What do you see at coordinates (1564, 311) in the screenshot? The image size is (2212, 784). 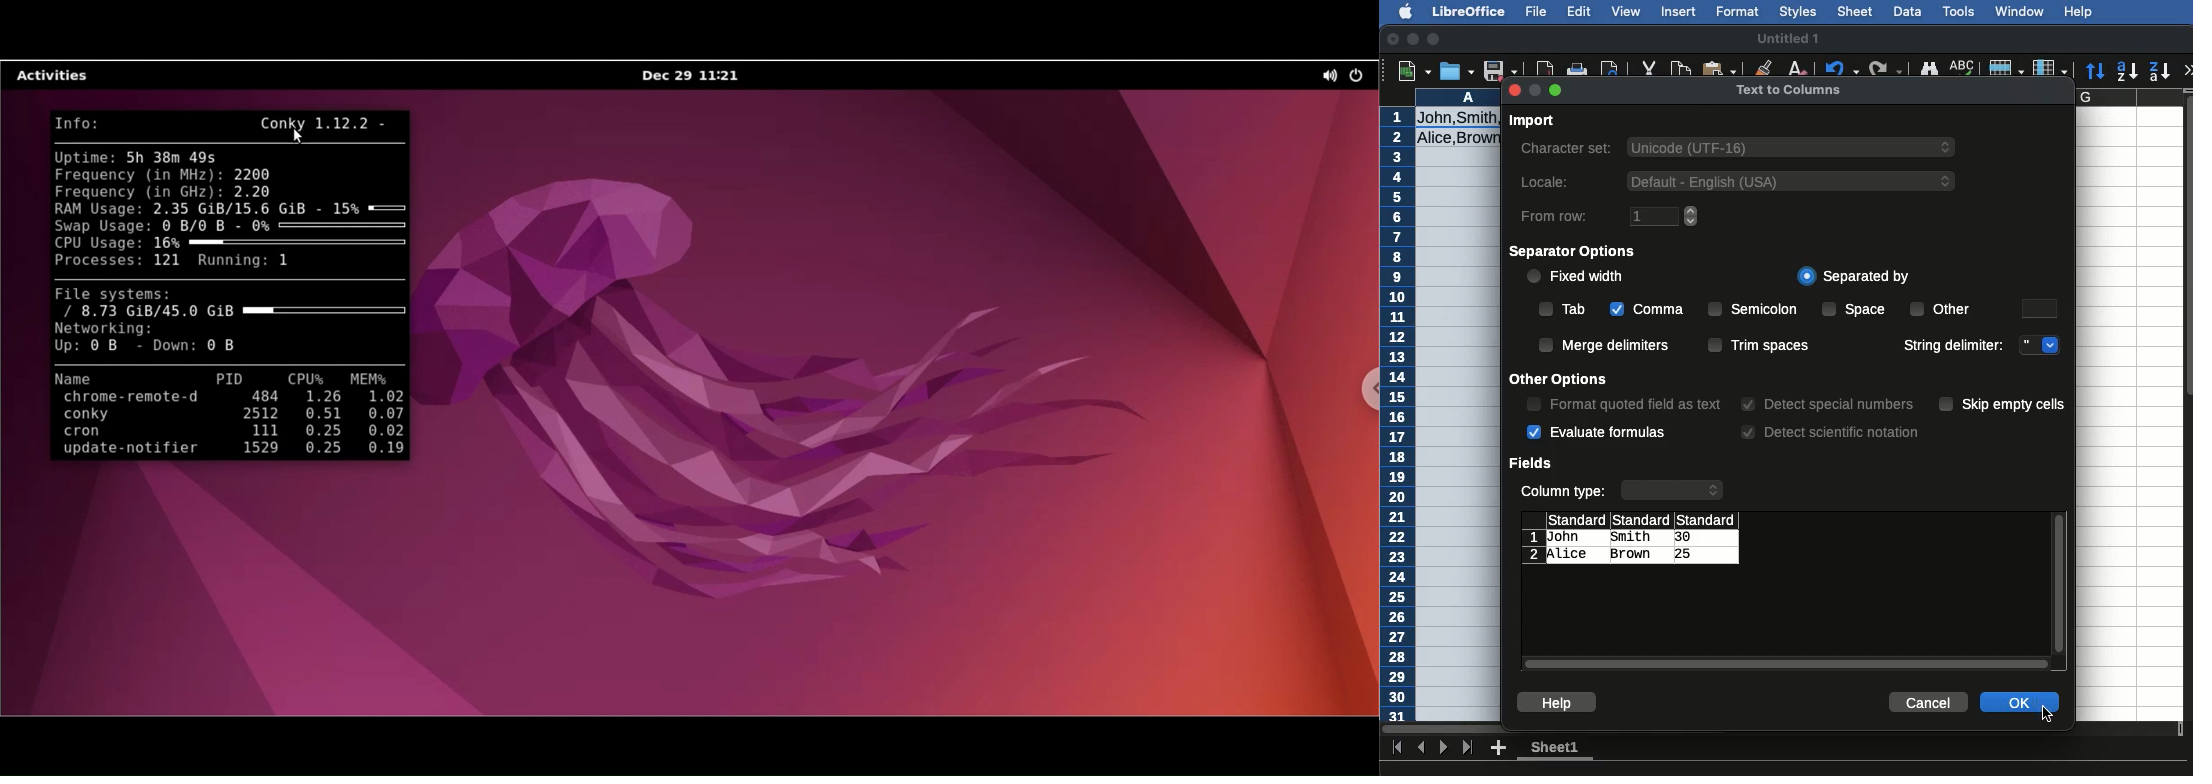 I see `Tab` at bounding box center [1564, 311].